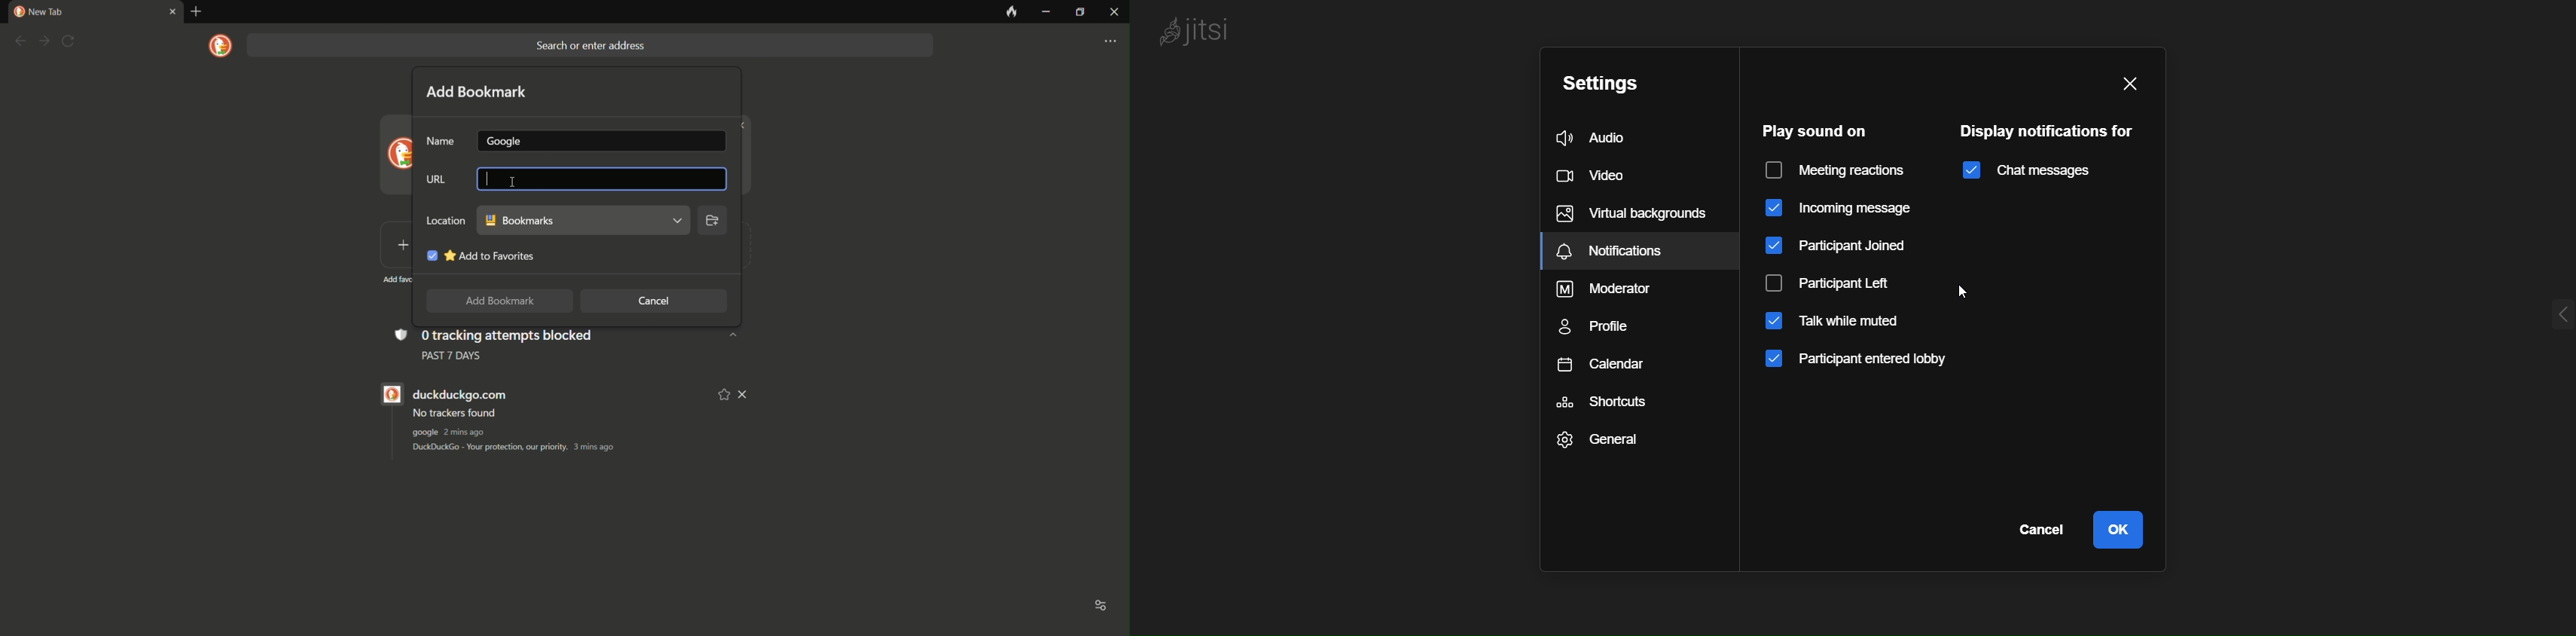  What do you see at coordinates (546, 421) in the screenshot?
I see `duckduckgo.com

No trackers found

google 1min ago

DuckDuckGo - Your protection, our priority. 2 mins ago` at bounding box center [546, 421].